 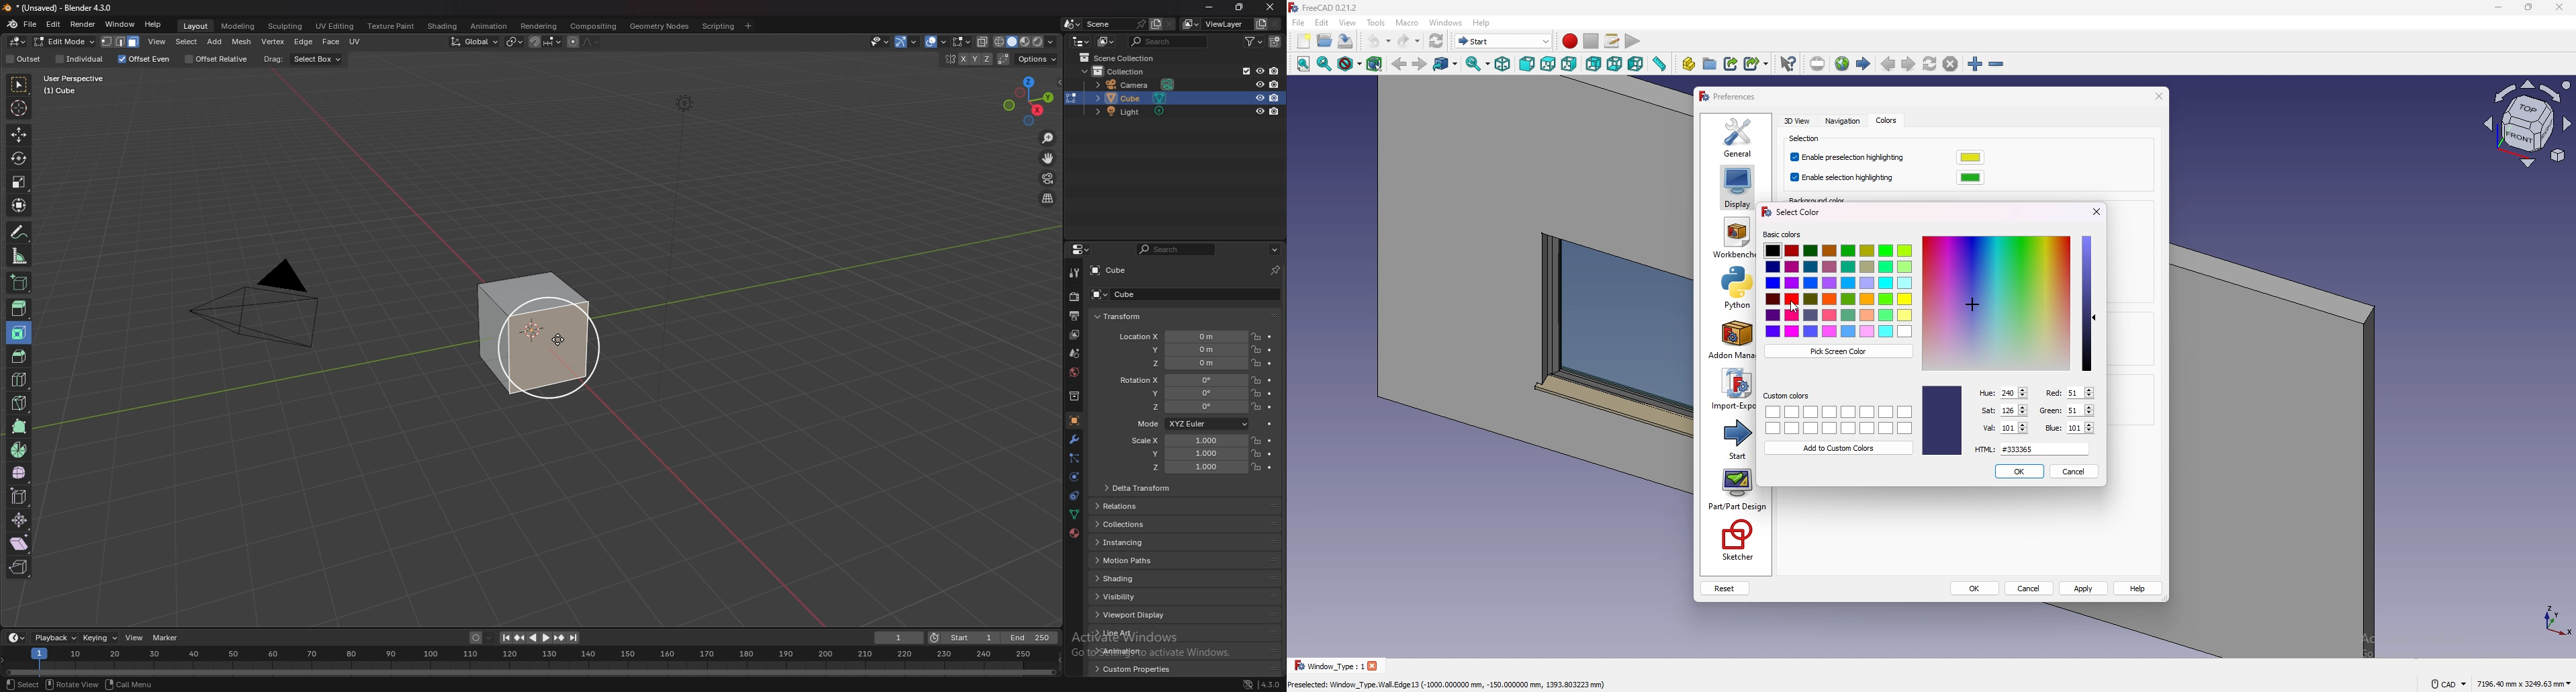 What do you see at coordinates (19, 182) in the screenshot?
I see `scale` at bounding box center [19, 182].